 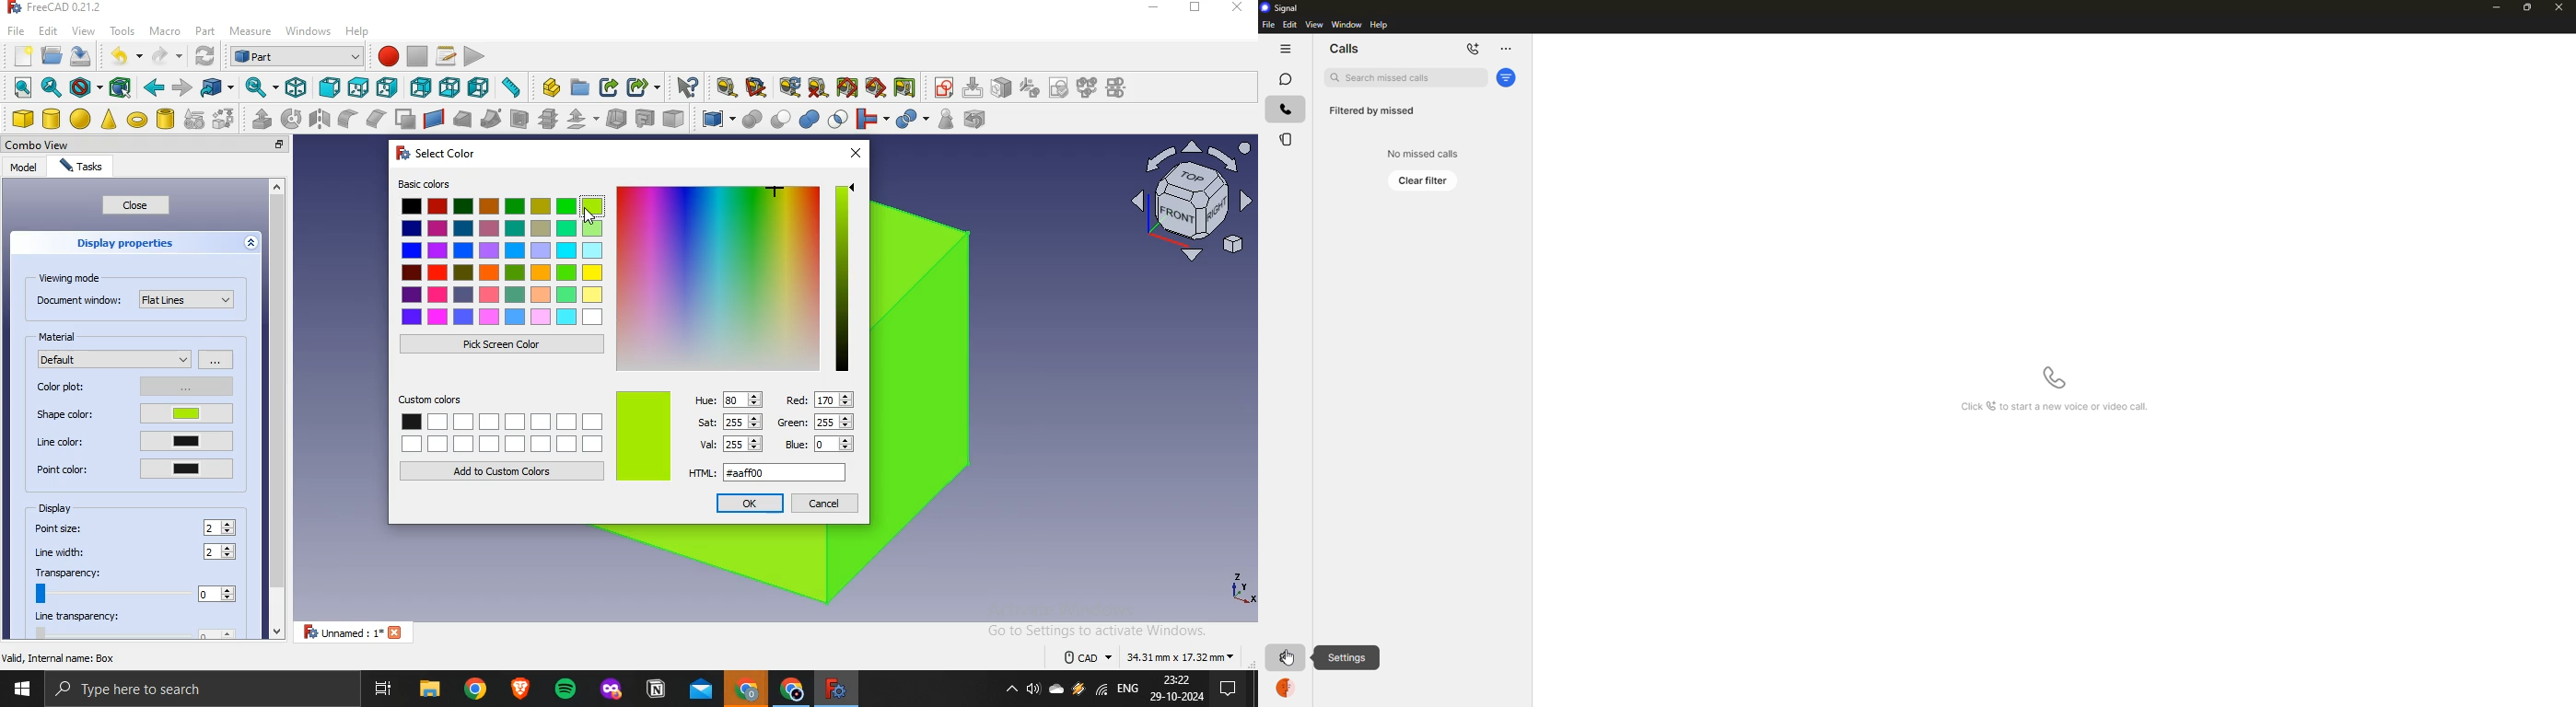 What do you see at coordinates (1285, 49) in the screenshot?
I see `hide tabs` at bounding box center [1285, 49].